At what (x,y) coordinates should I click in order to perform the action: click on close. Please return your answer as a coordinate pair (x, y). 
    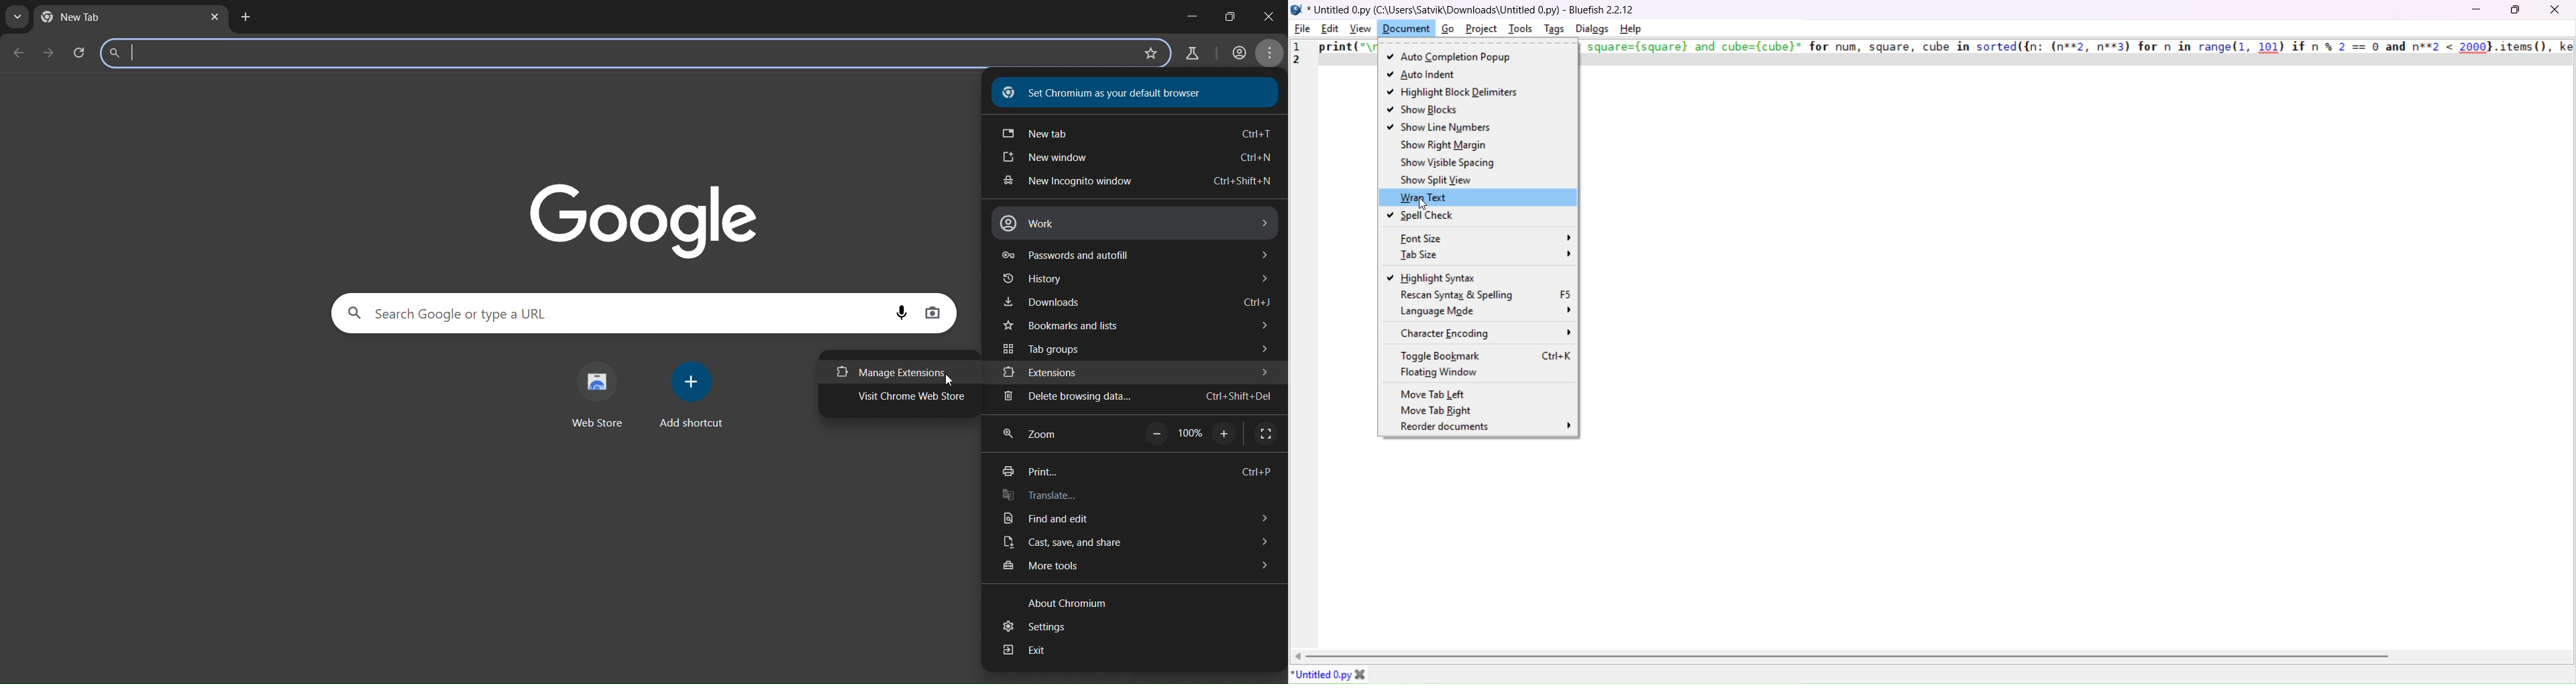
    Looking at the image, I should click on (2556, 10).